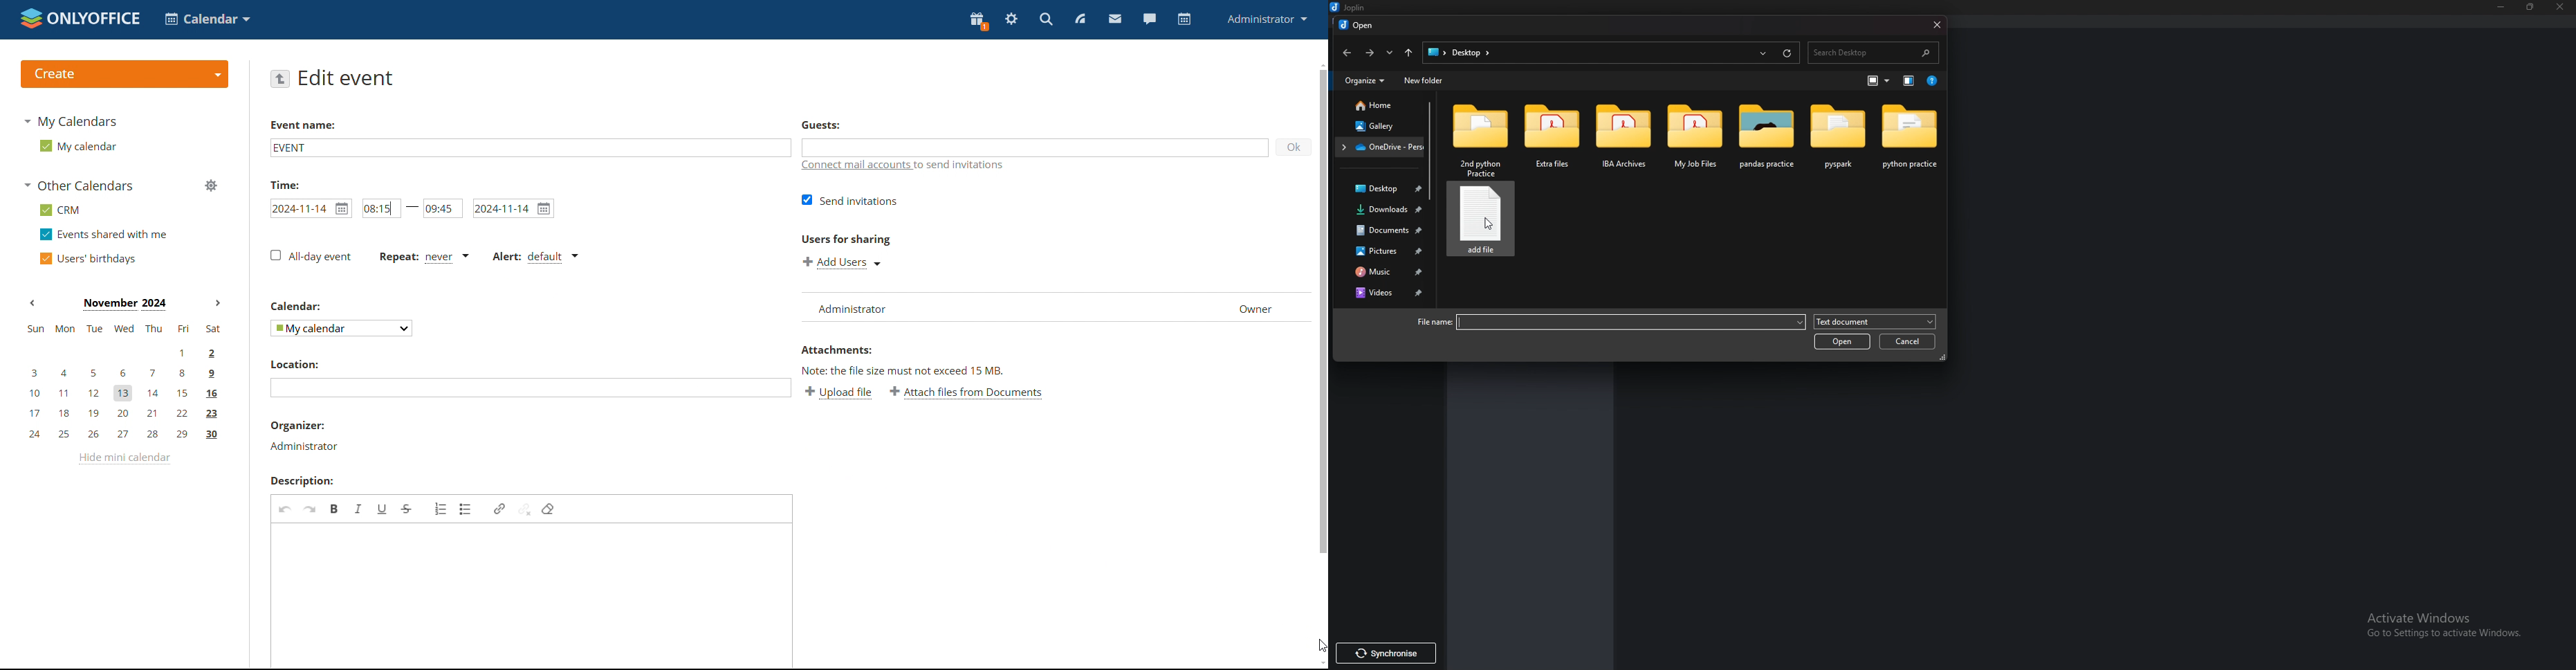 The width and height of the screenshot is (2576, 672). I want to click on attachments, so click(838, 350).